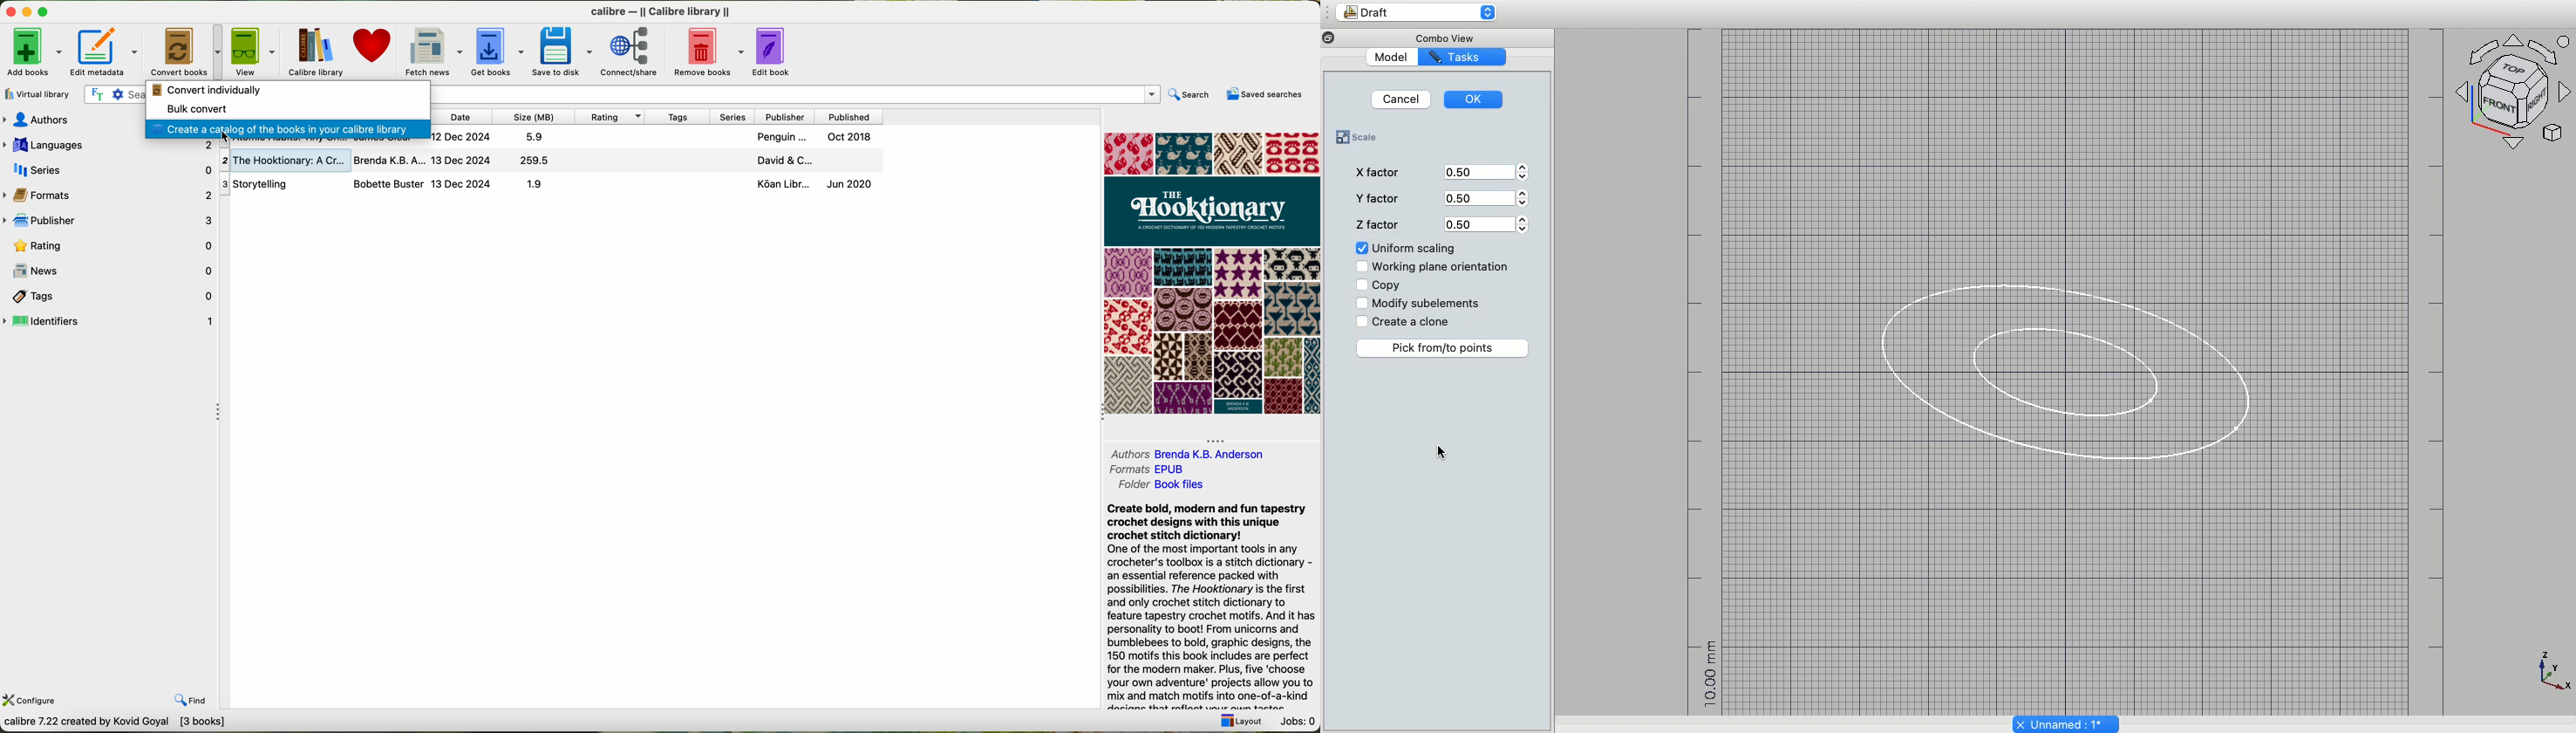  What do you see at coordinates (562, 52) in the screenshot?
I see `save to disk` at bounding box center [562, 52].